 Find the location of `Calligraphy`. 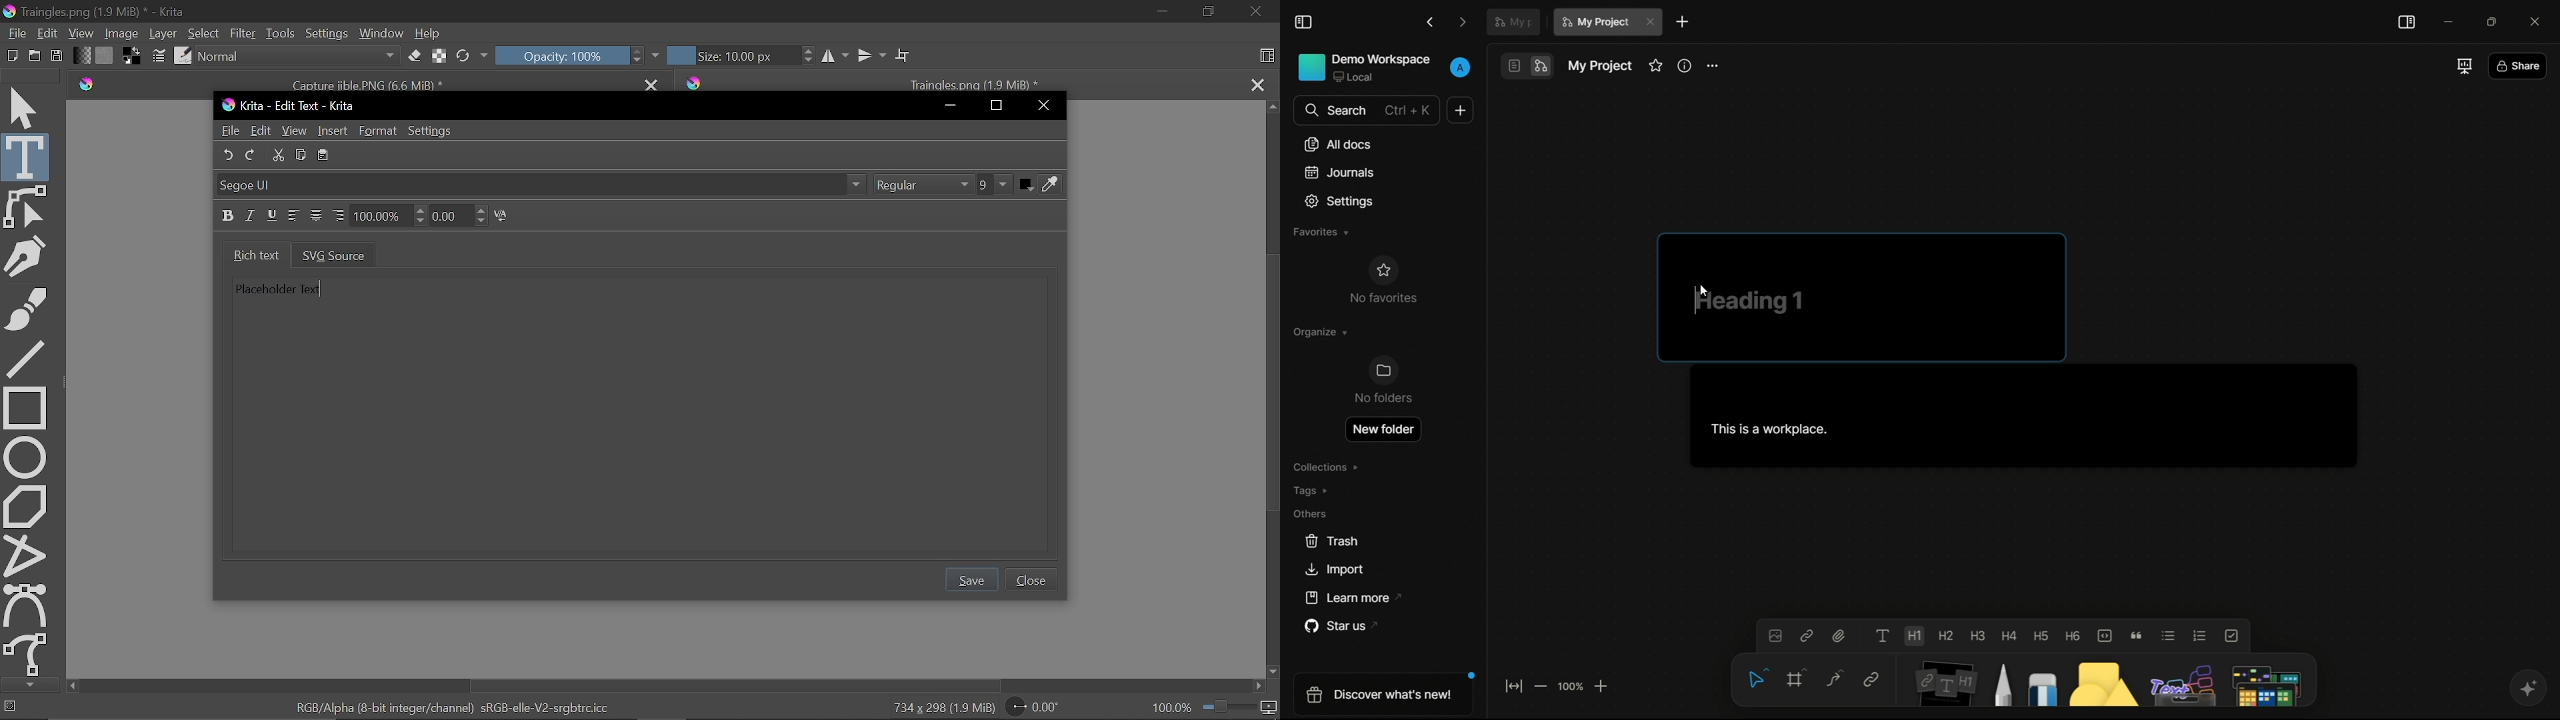

Calligraphy is located at coordinates (25, 256).